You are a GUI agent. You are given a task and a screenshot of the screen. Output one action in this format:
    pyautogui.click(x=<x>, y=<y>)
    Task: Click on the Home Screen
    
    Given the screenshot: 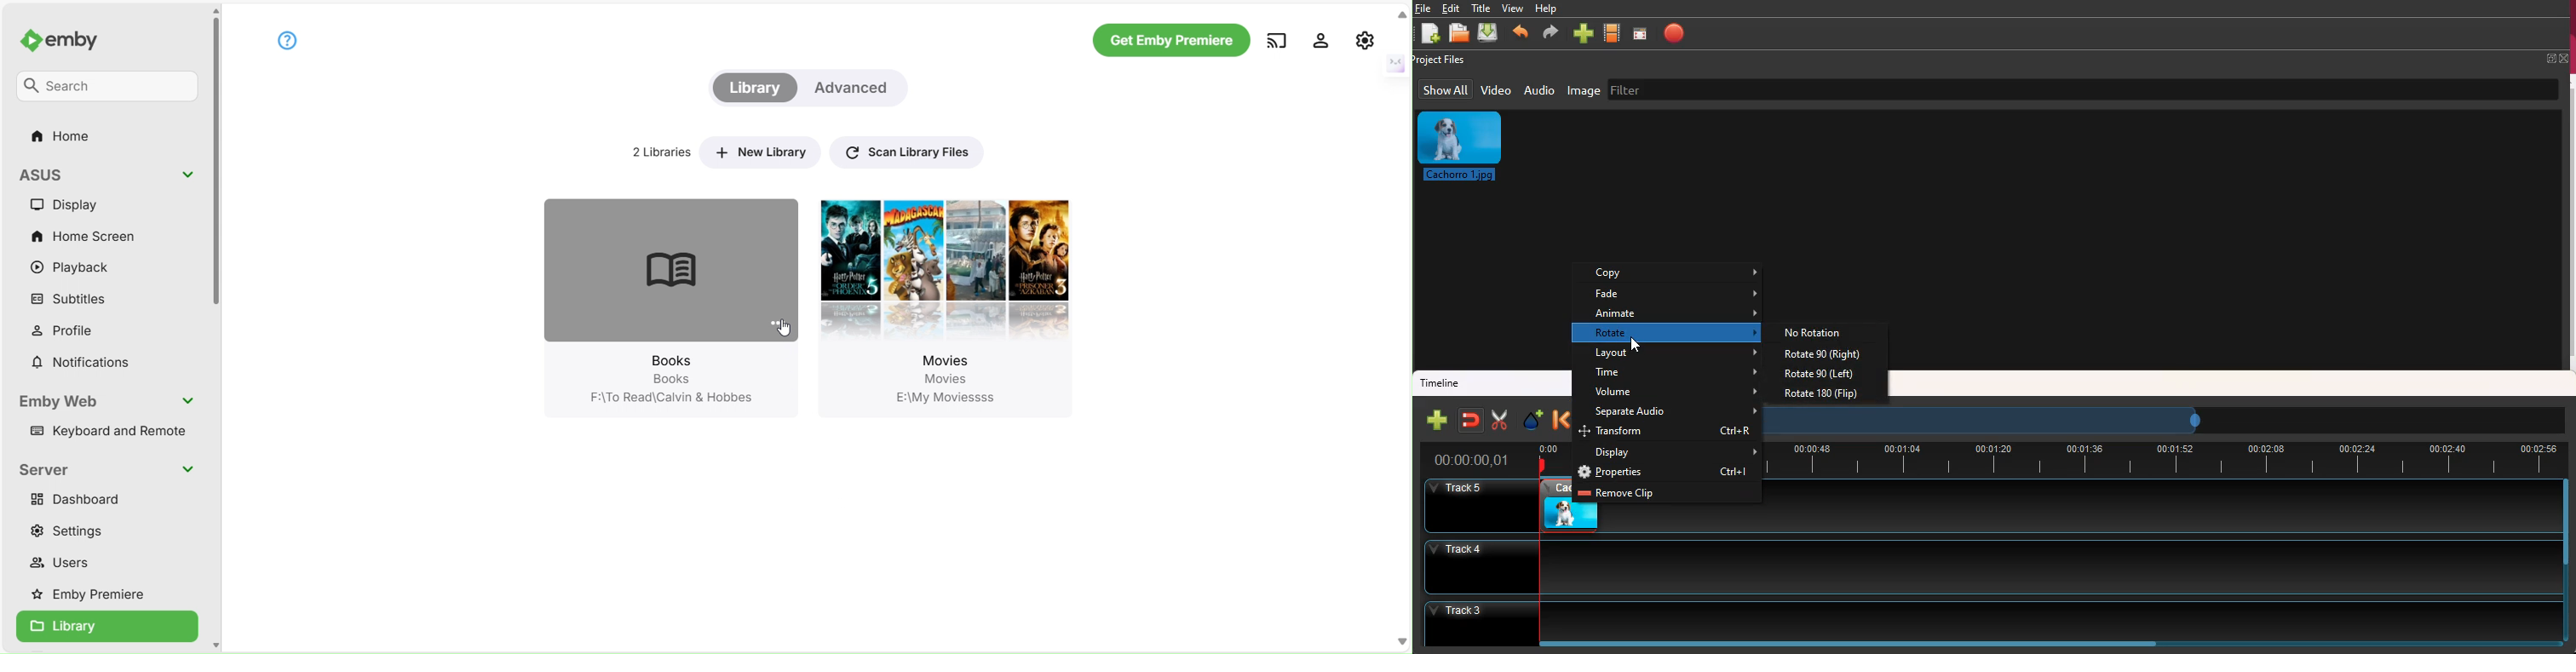 What is the action you would take?
    pyautogui.click(x=84, y=234)
    